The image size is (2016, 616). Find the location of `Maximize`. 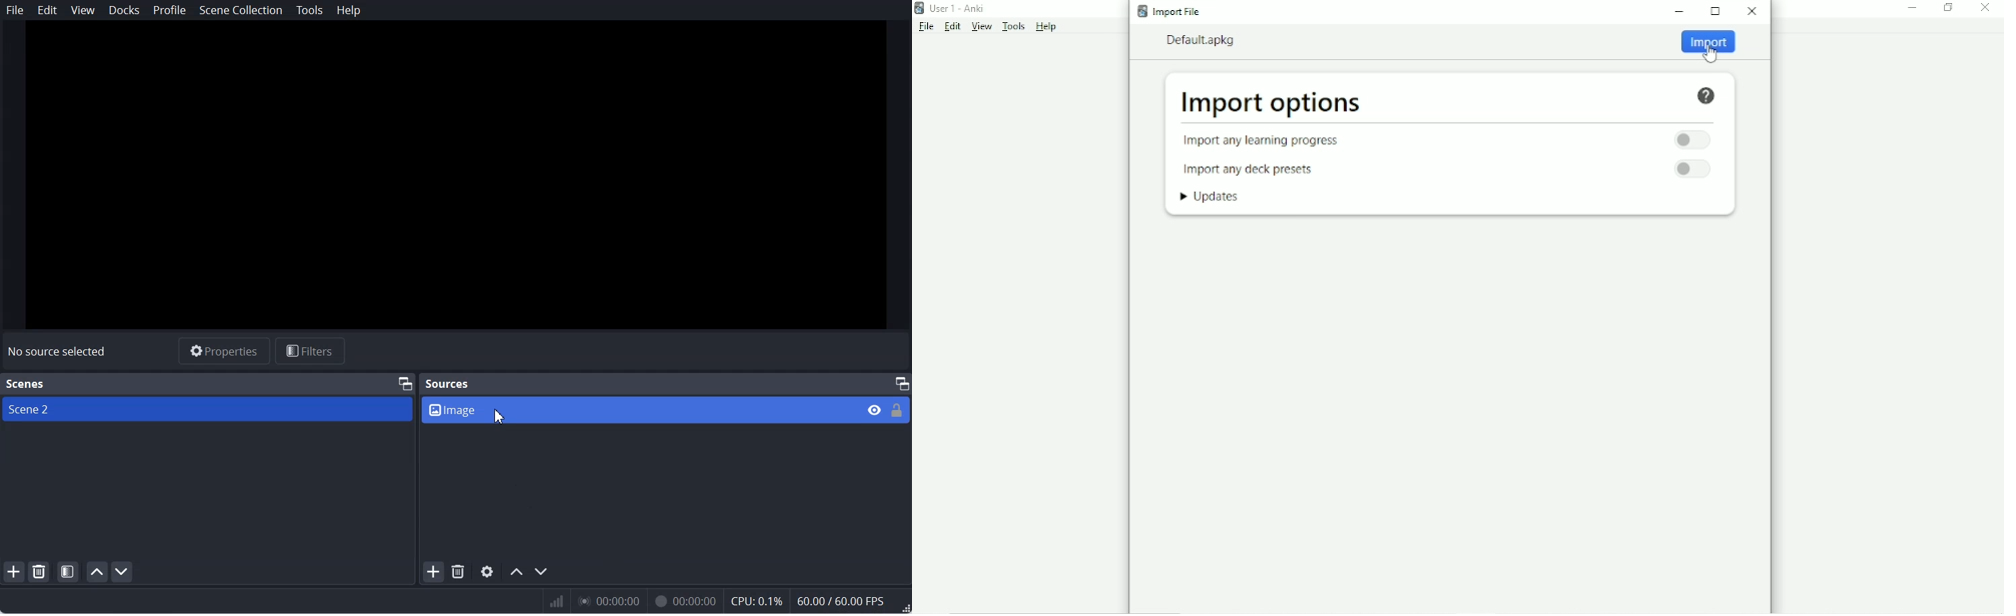

Maximize is located at coordinates (1716, 11).